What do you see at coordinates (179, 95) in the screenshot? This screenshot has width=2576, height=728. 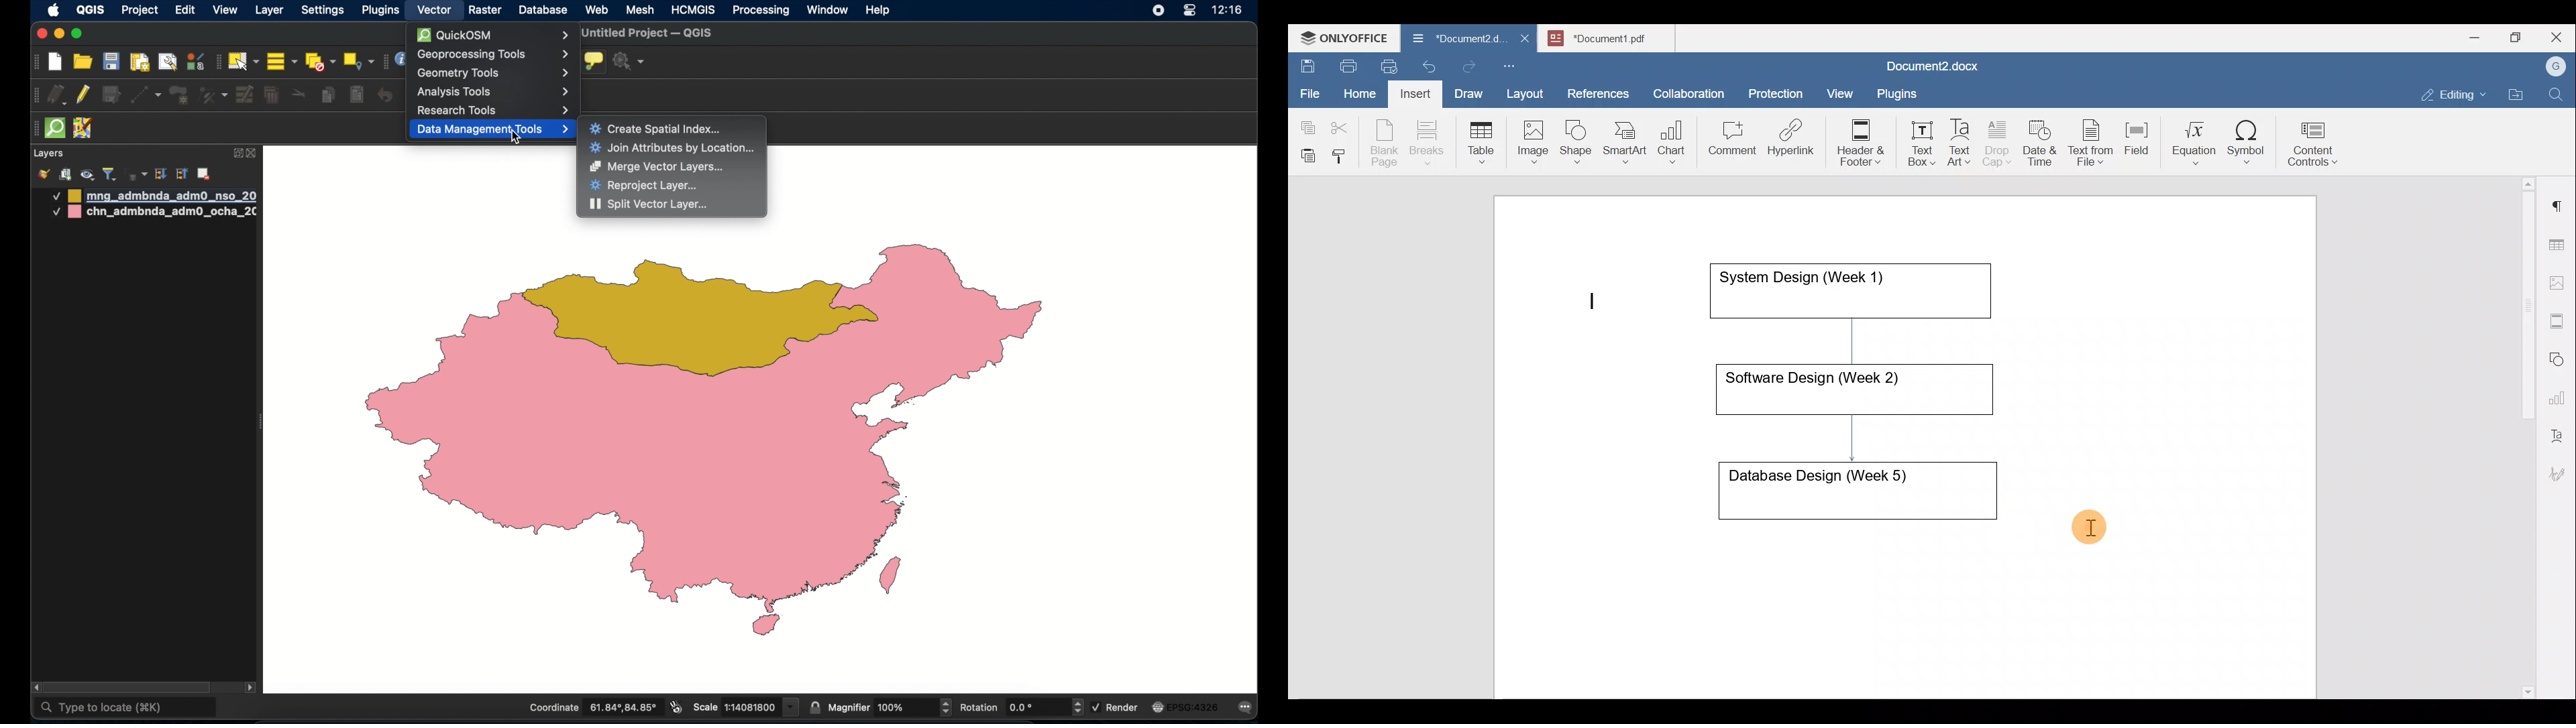 I see `add polygon feature` at bounding box center [179, 95].